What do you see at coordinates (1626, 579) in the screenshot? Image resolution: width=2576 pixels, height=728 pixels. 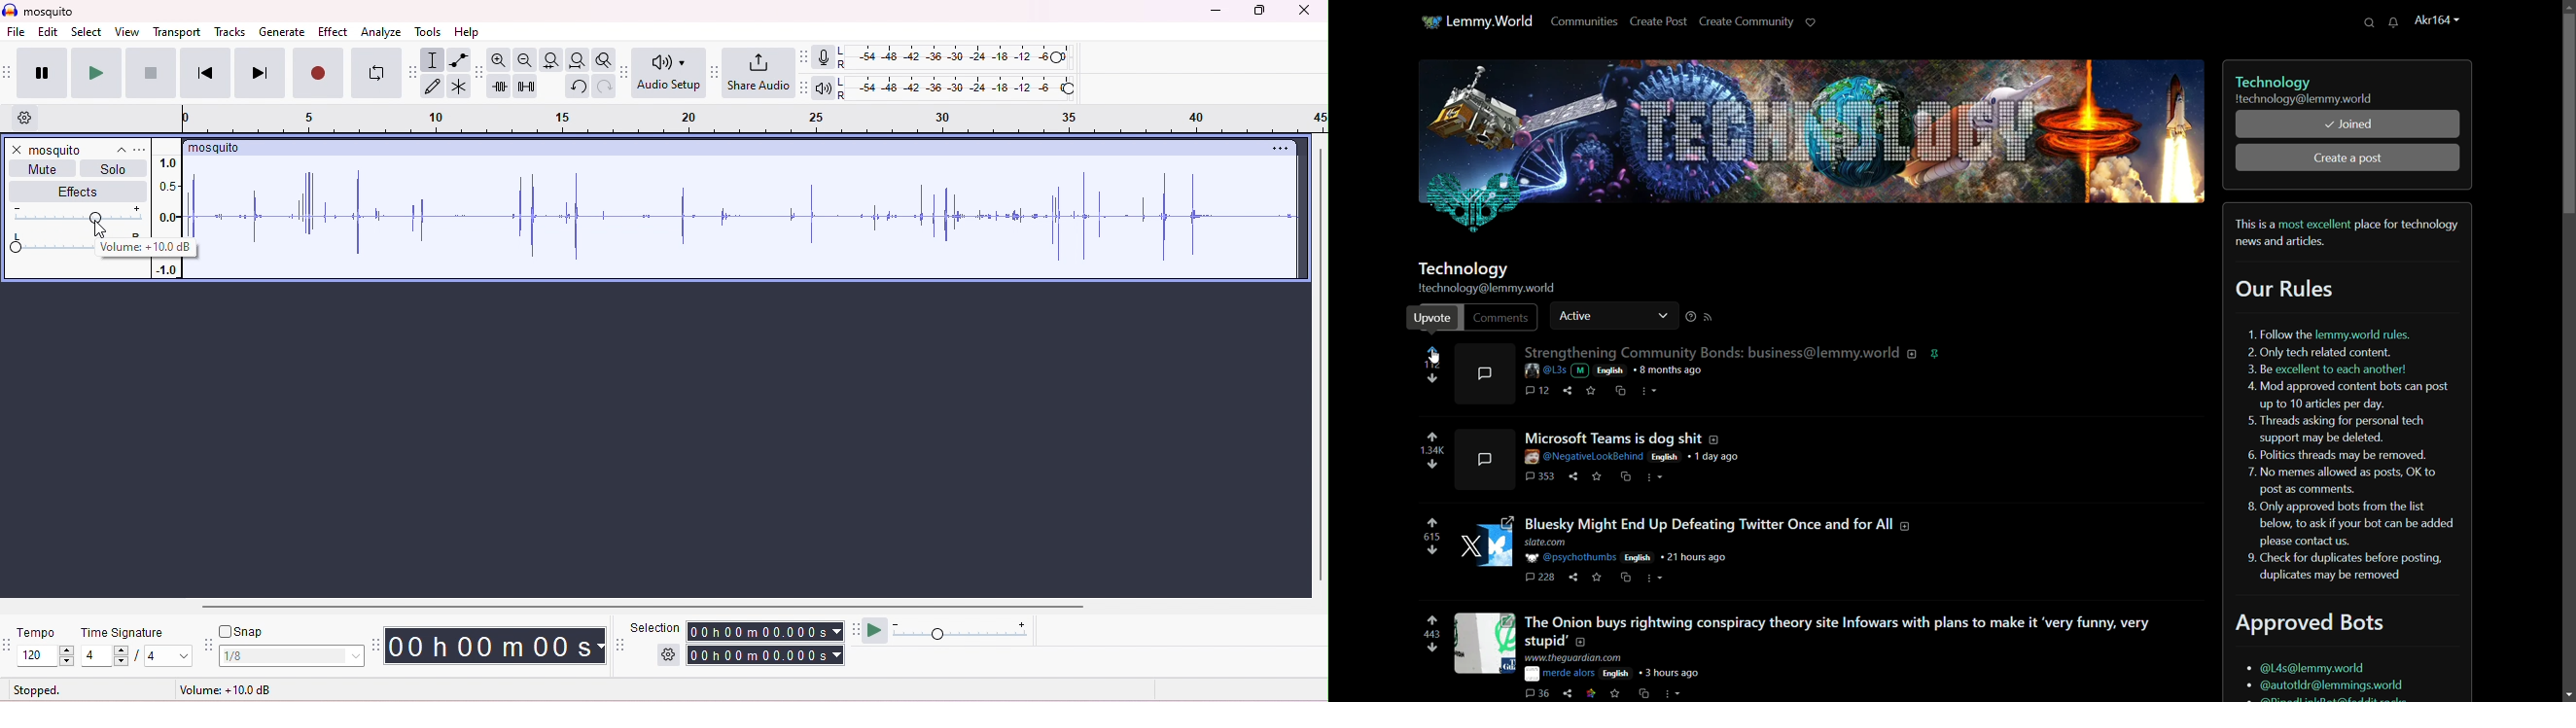 I see `cs` at bounding box center [1626, 579].